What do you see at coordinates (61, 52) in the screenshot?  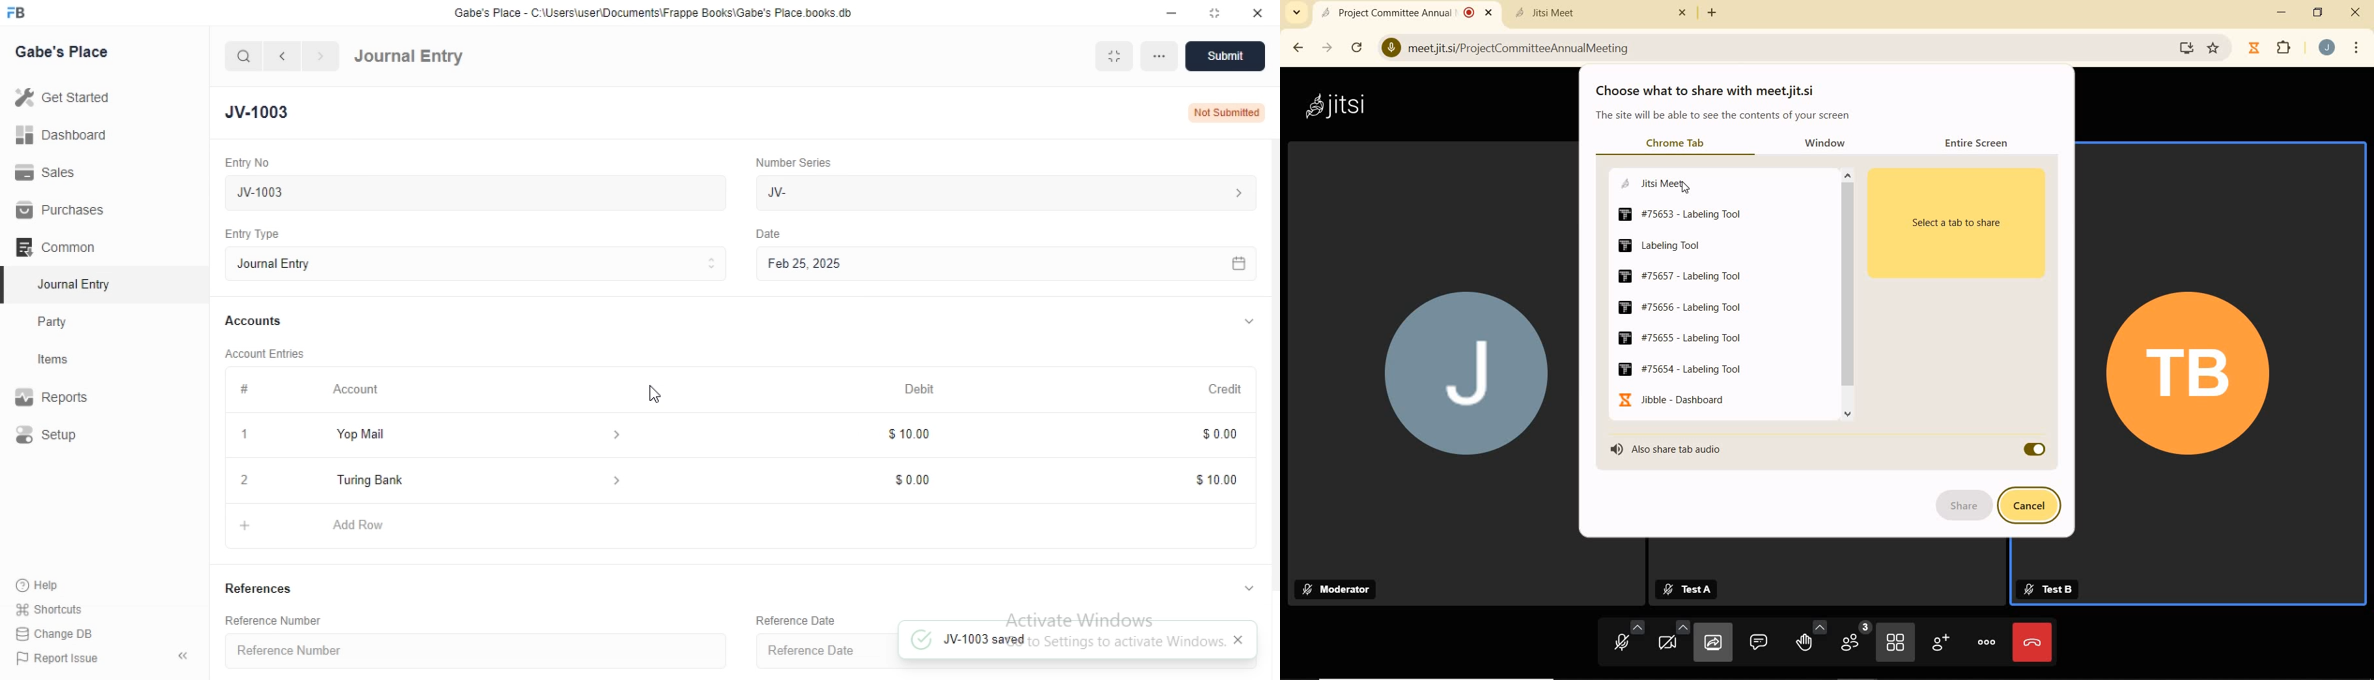 I see `Gabe's Place` at bounding box center [61, 52].